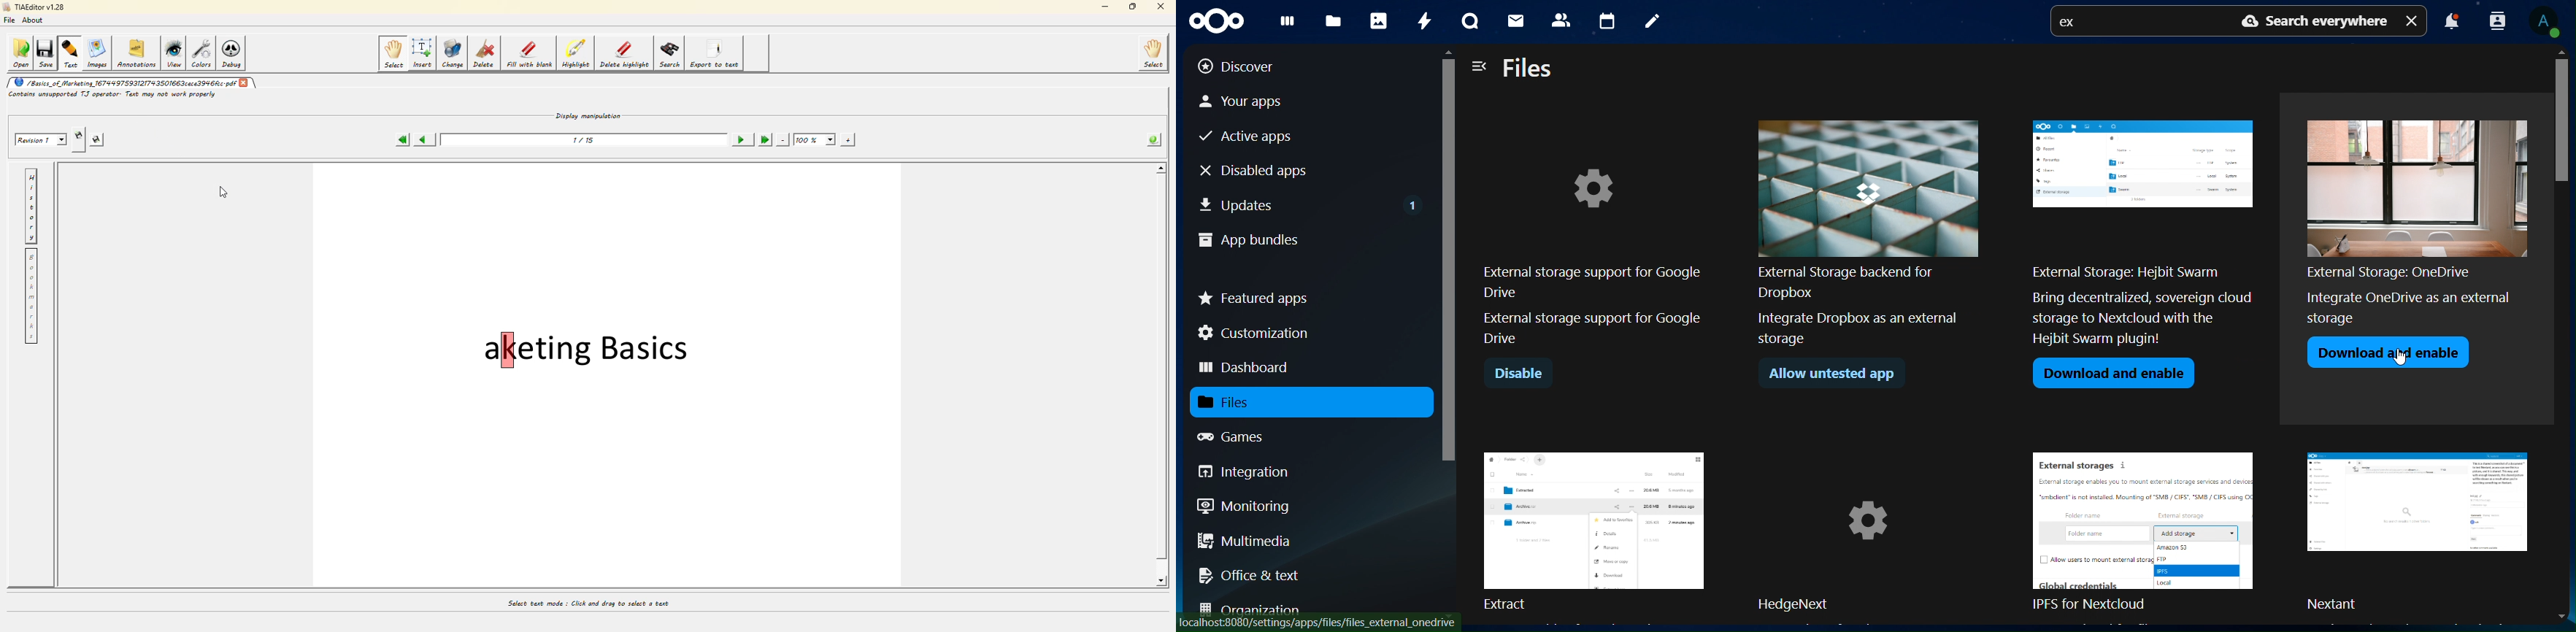 This screenshot has height=644, width=2576. I want to click on external storage support for google drive external storage support for google drive, so click(1593, 239).